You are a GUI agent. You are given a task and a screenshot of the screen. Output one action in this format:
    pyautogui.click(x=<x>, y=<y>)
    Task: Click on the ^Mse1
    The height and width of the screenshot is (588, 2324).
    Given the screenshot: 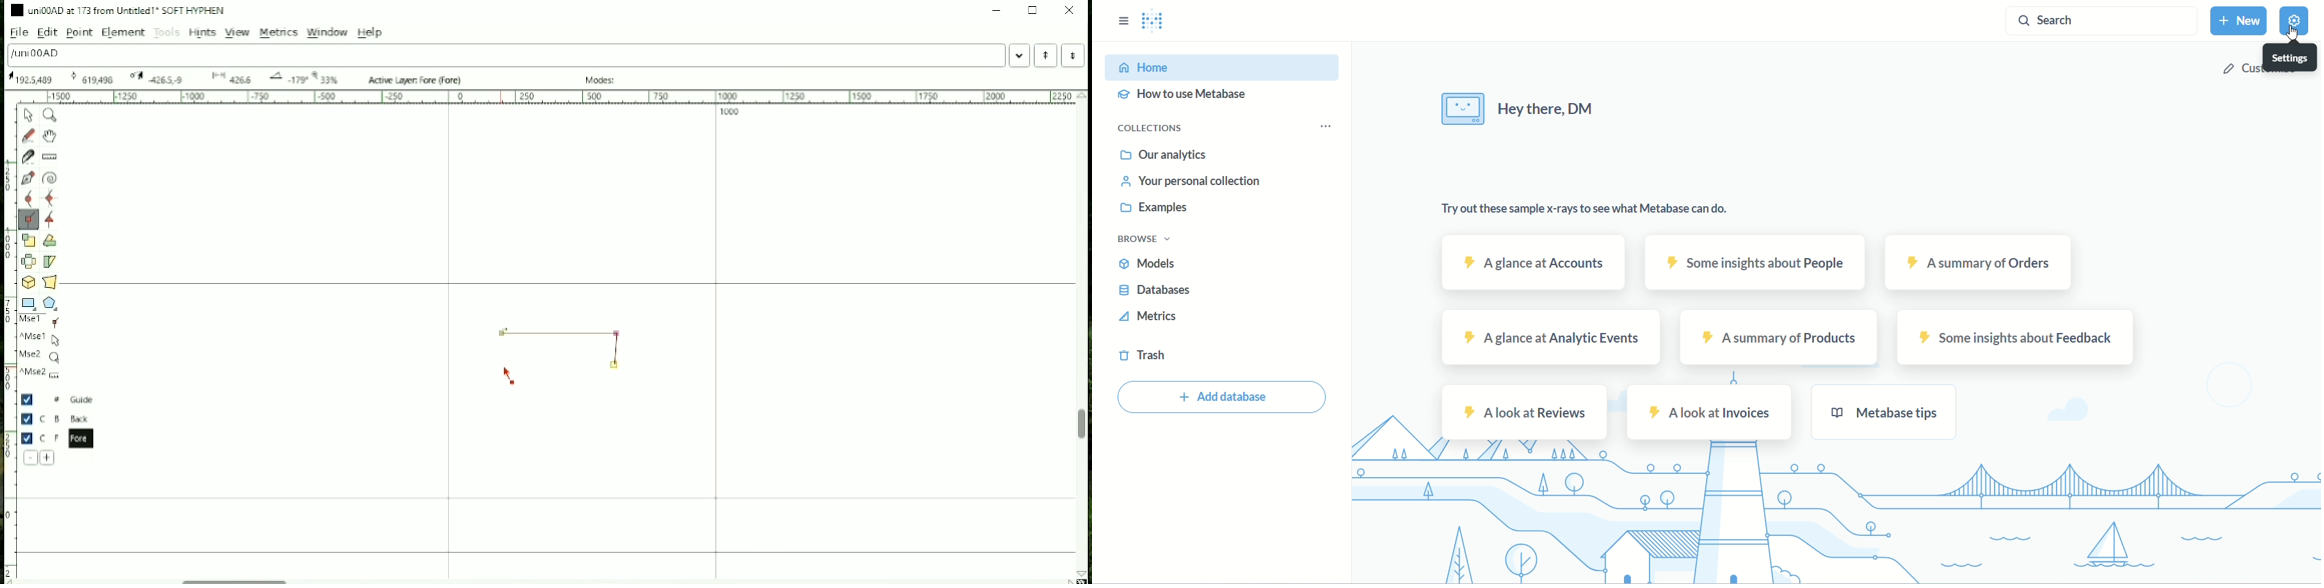 What is the action you would take?
    pyautogui.click(x=42, y=339)
    